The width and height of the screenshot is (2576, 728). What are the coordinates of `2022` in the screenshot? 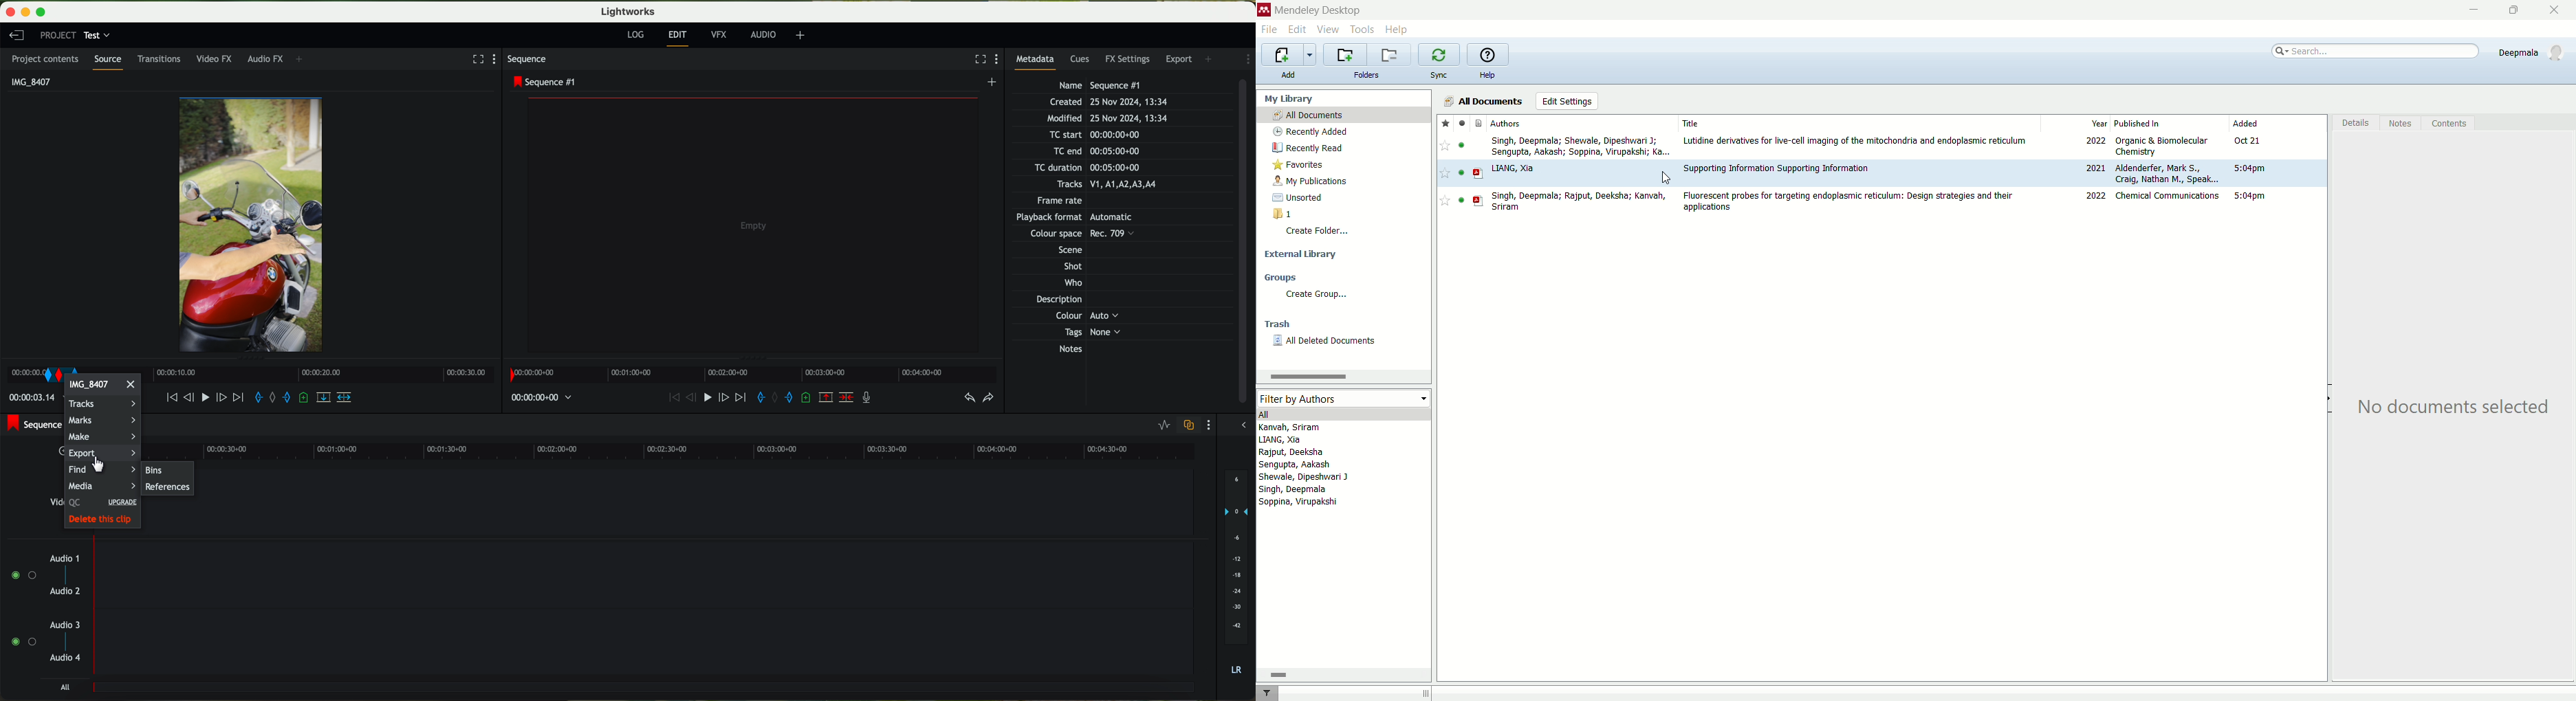 It's located at (2095, 140).